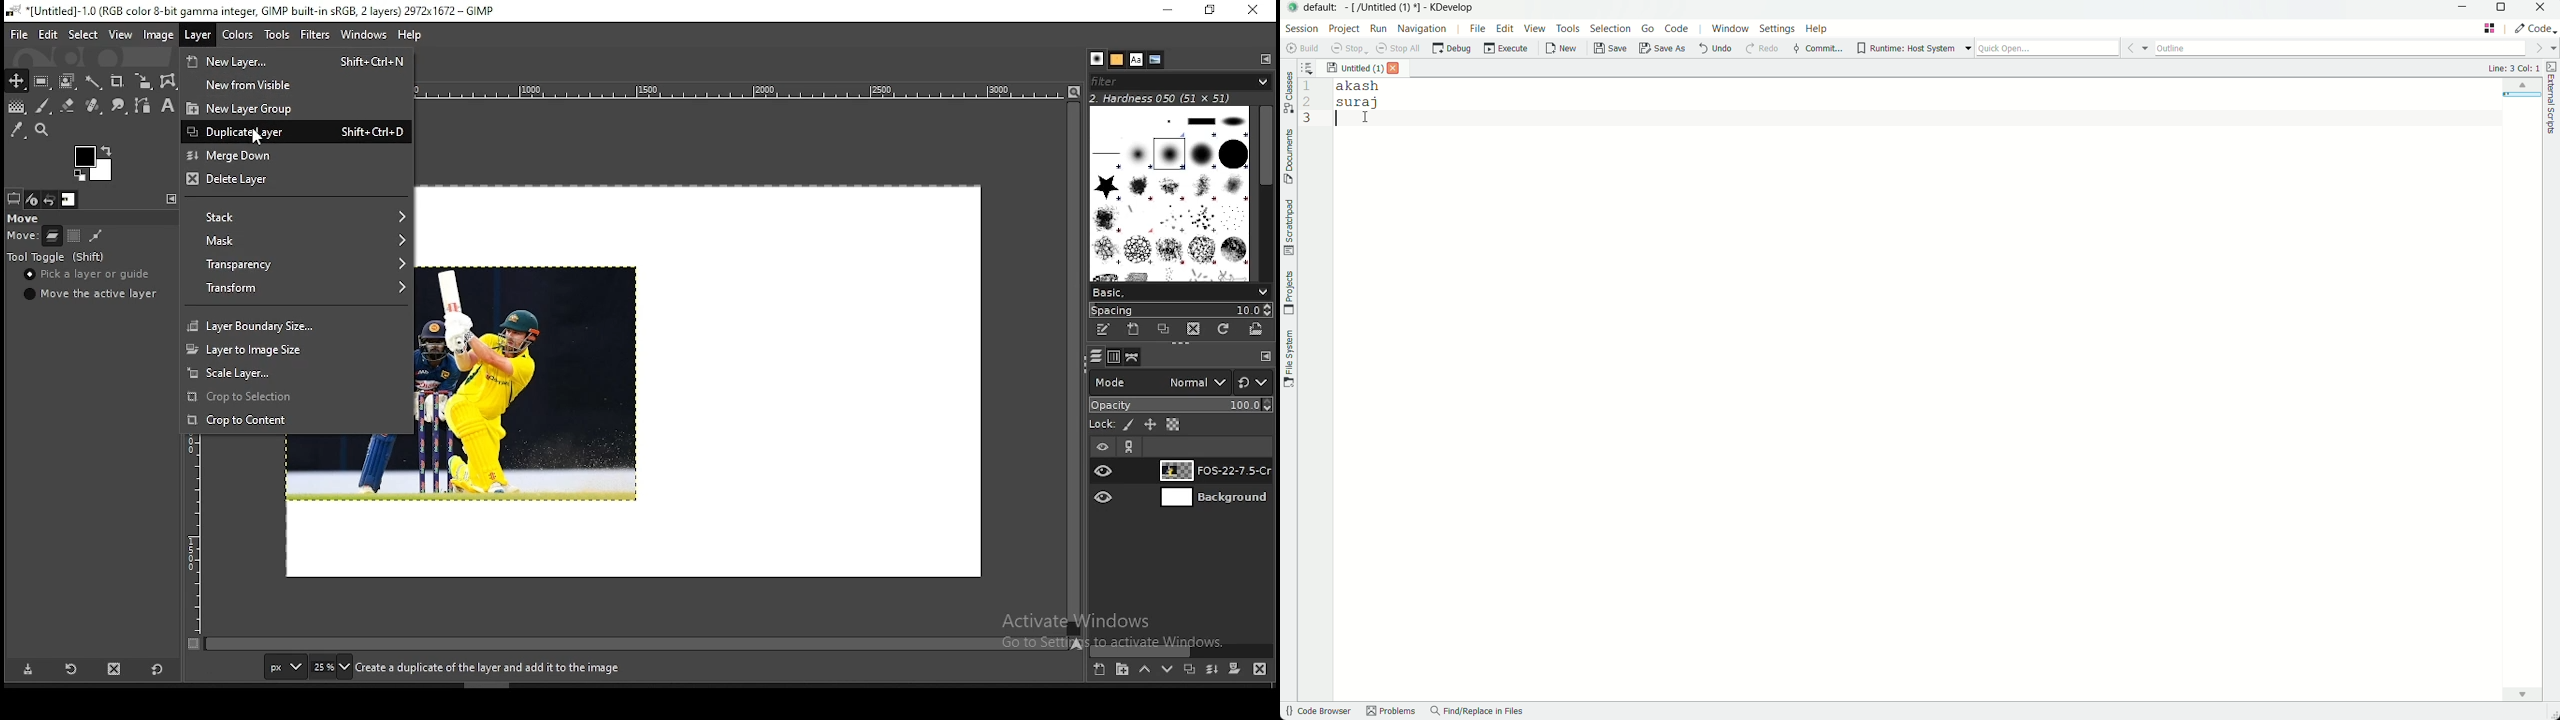 The image size is (2576, 728). Describe the element at coordinates (1151, 426) in the screenshot. I see `lock size and position` at that location.